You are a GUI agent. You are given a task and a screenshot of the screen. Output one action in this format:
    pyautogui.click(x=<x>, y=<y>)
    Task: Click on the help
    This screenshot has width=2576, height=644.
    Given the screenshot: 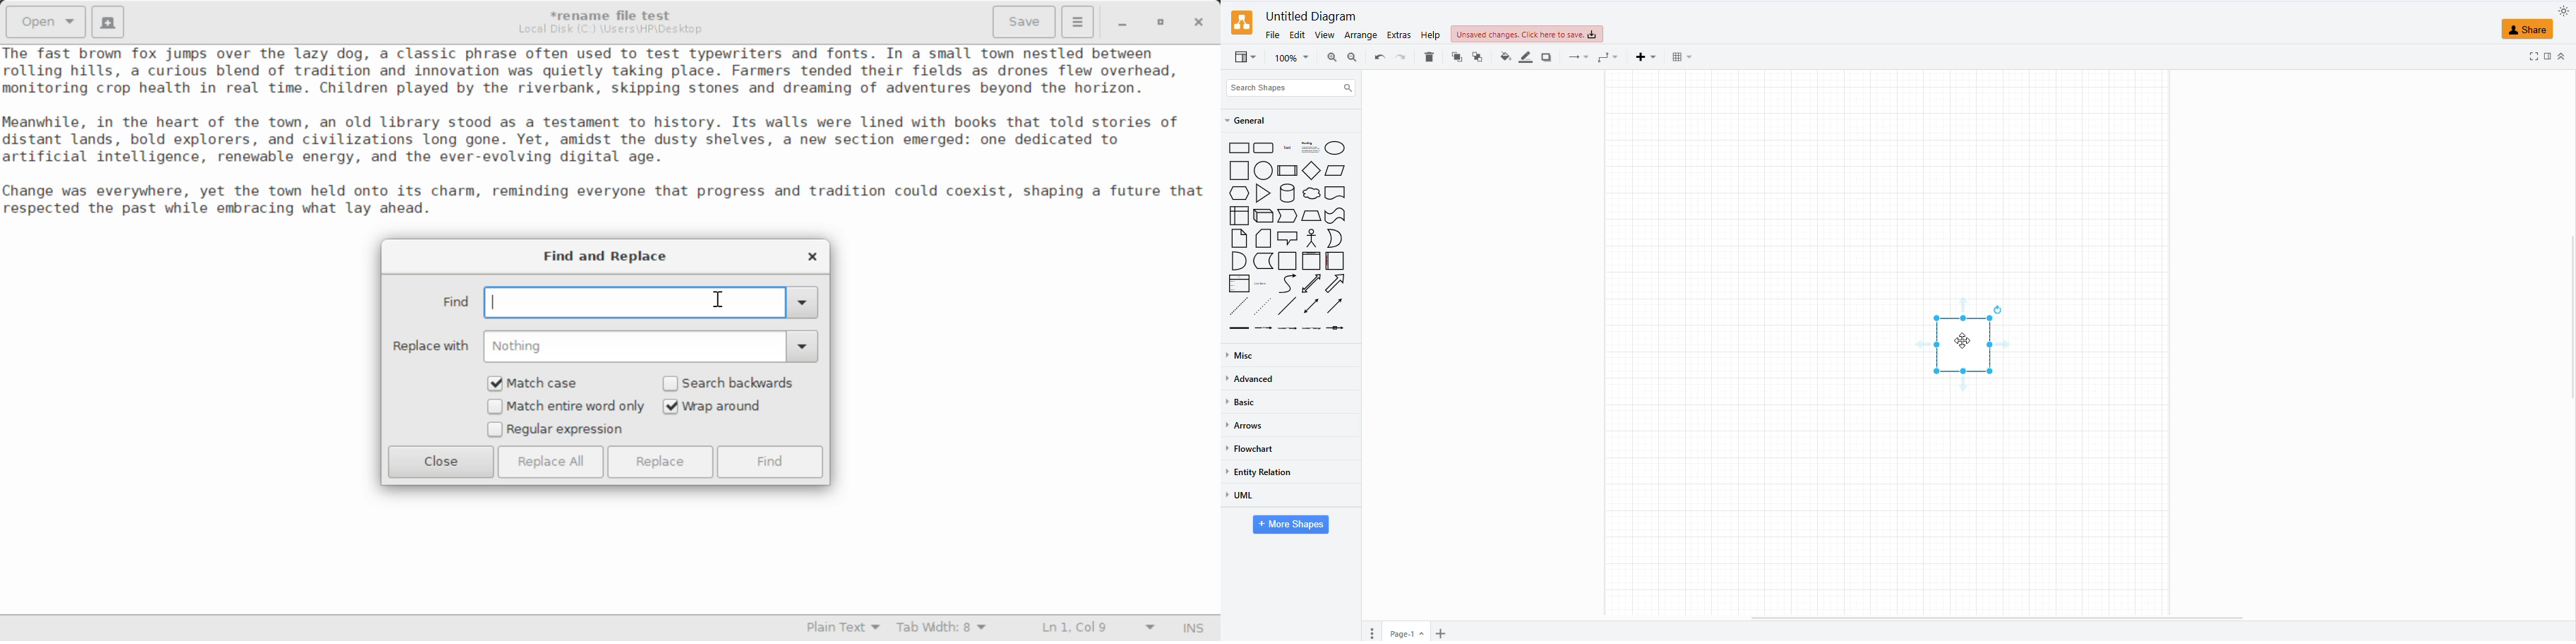 What is the action you would take?
    pyautogui.click(x=1431, y=33)
    